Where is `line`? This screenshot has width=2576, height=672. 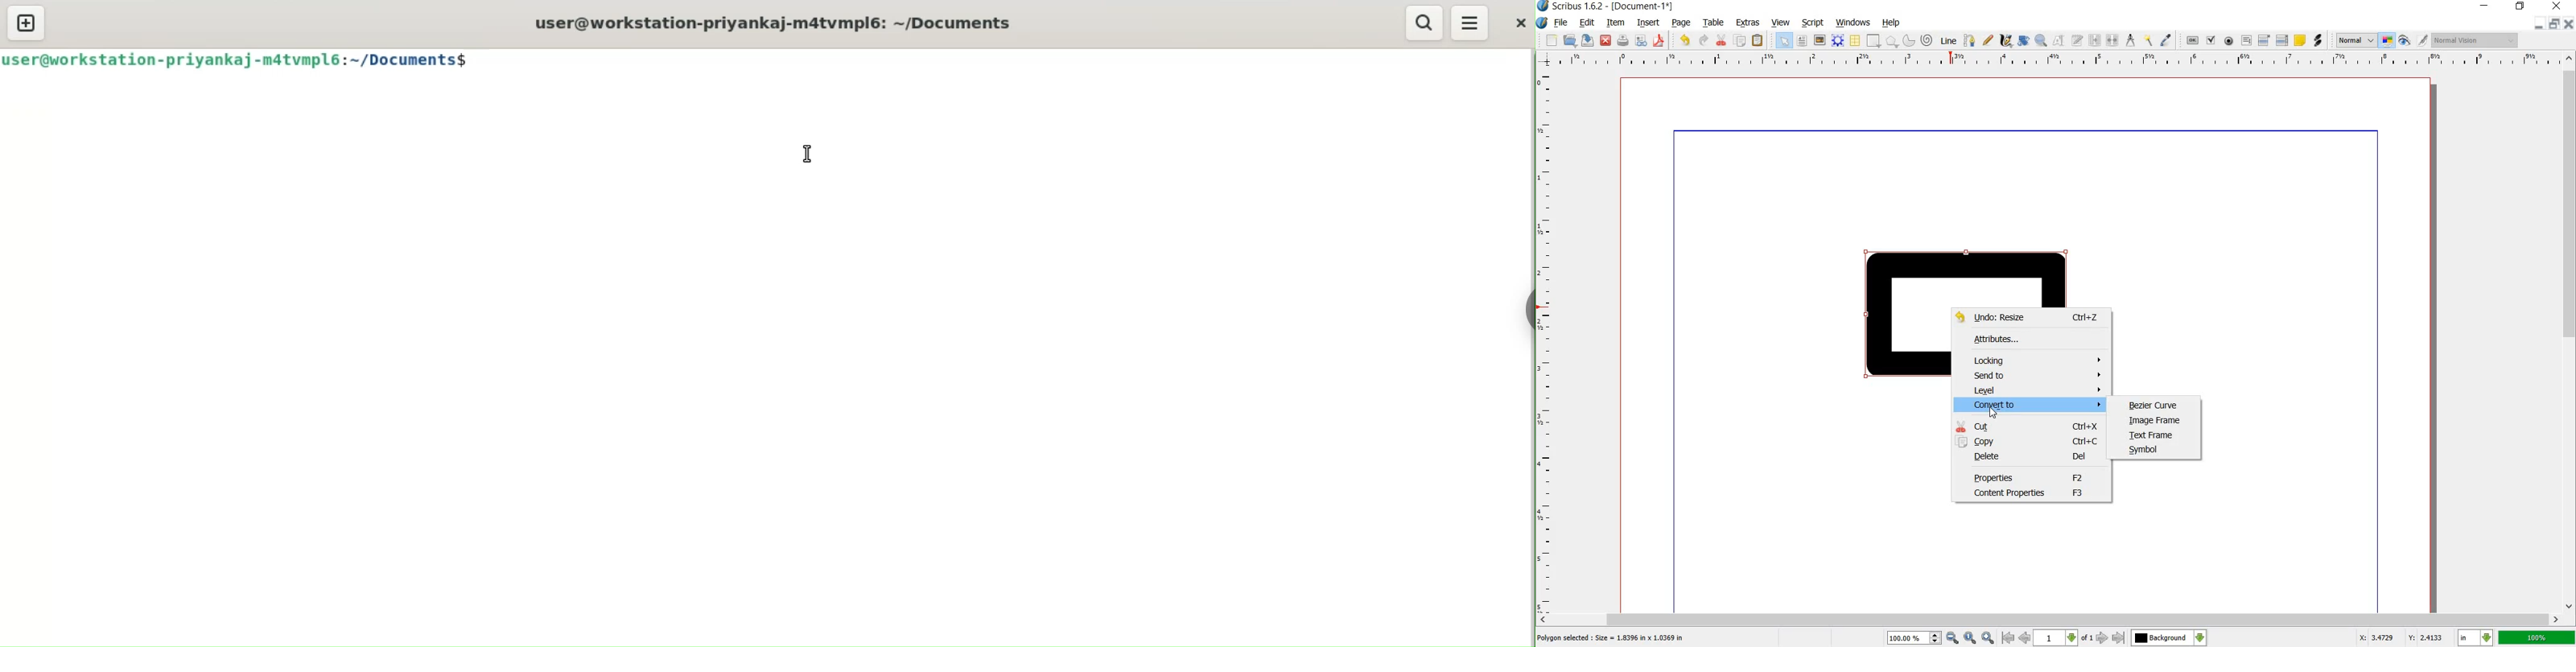
line is located at coordinates (1948, 41).